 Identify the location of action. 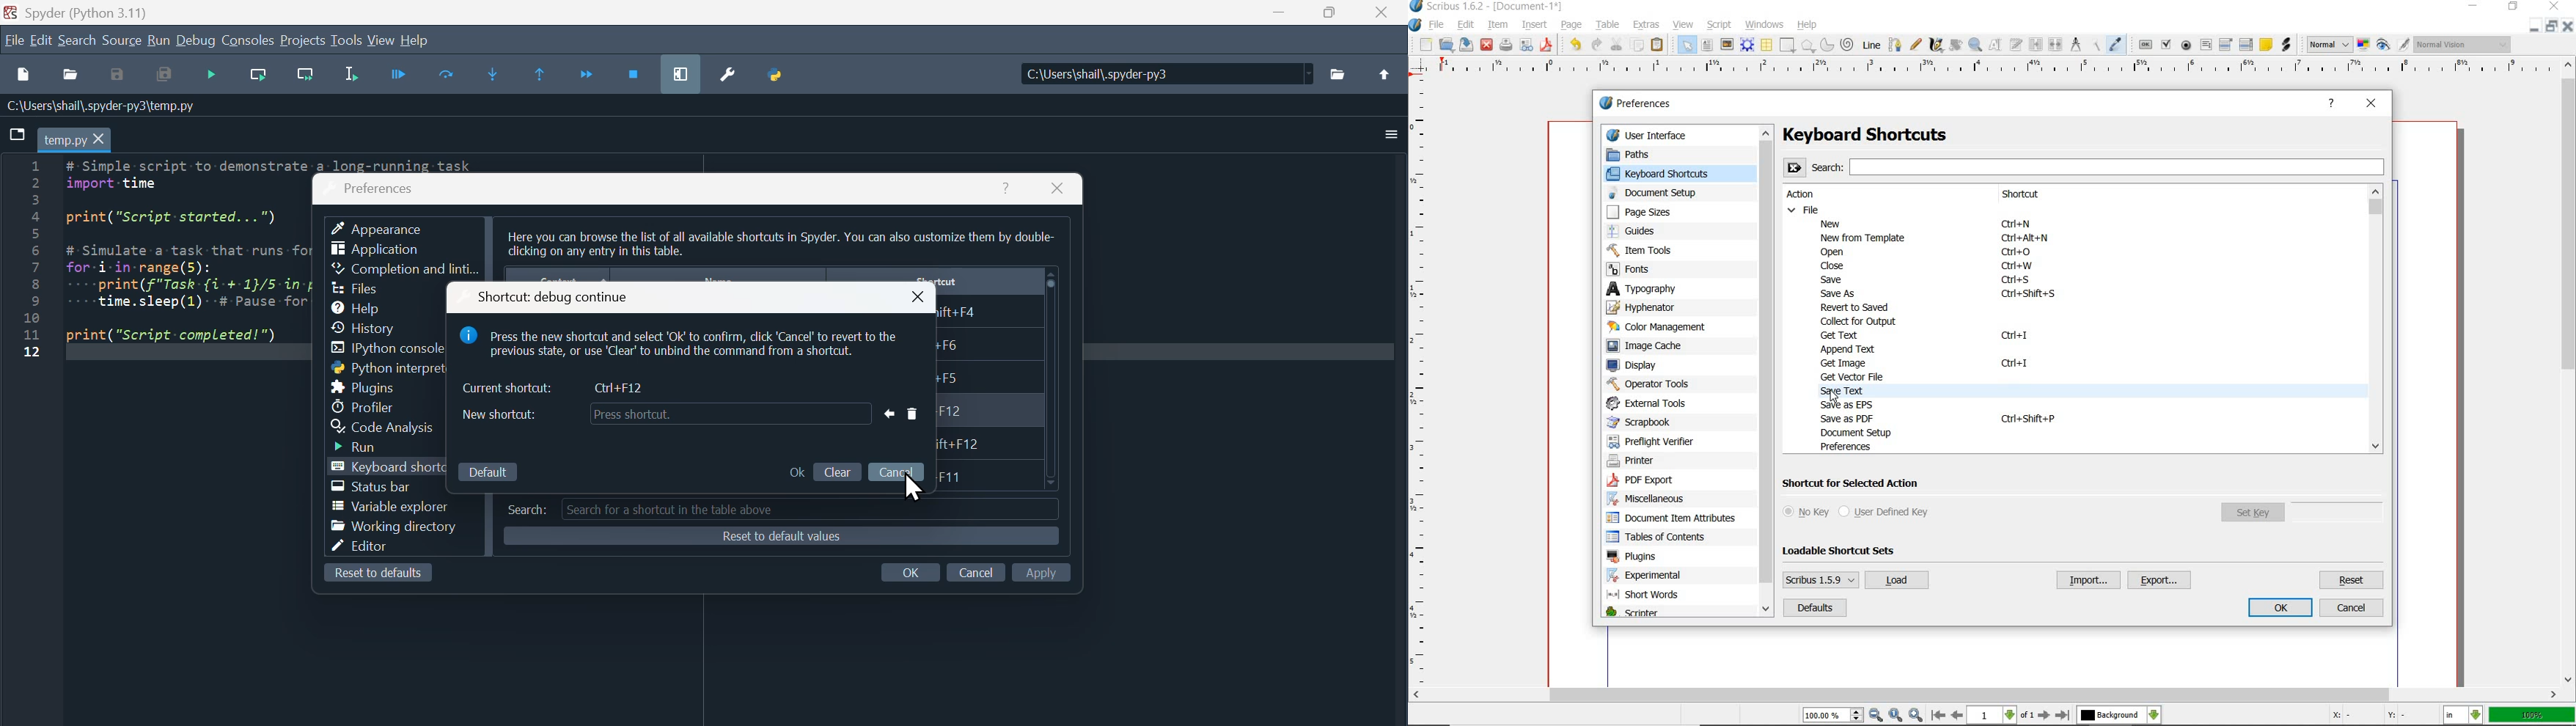
(1807, 195).